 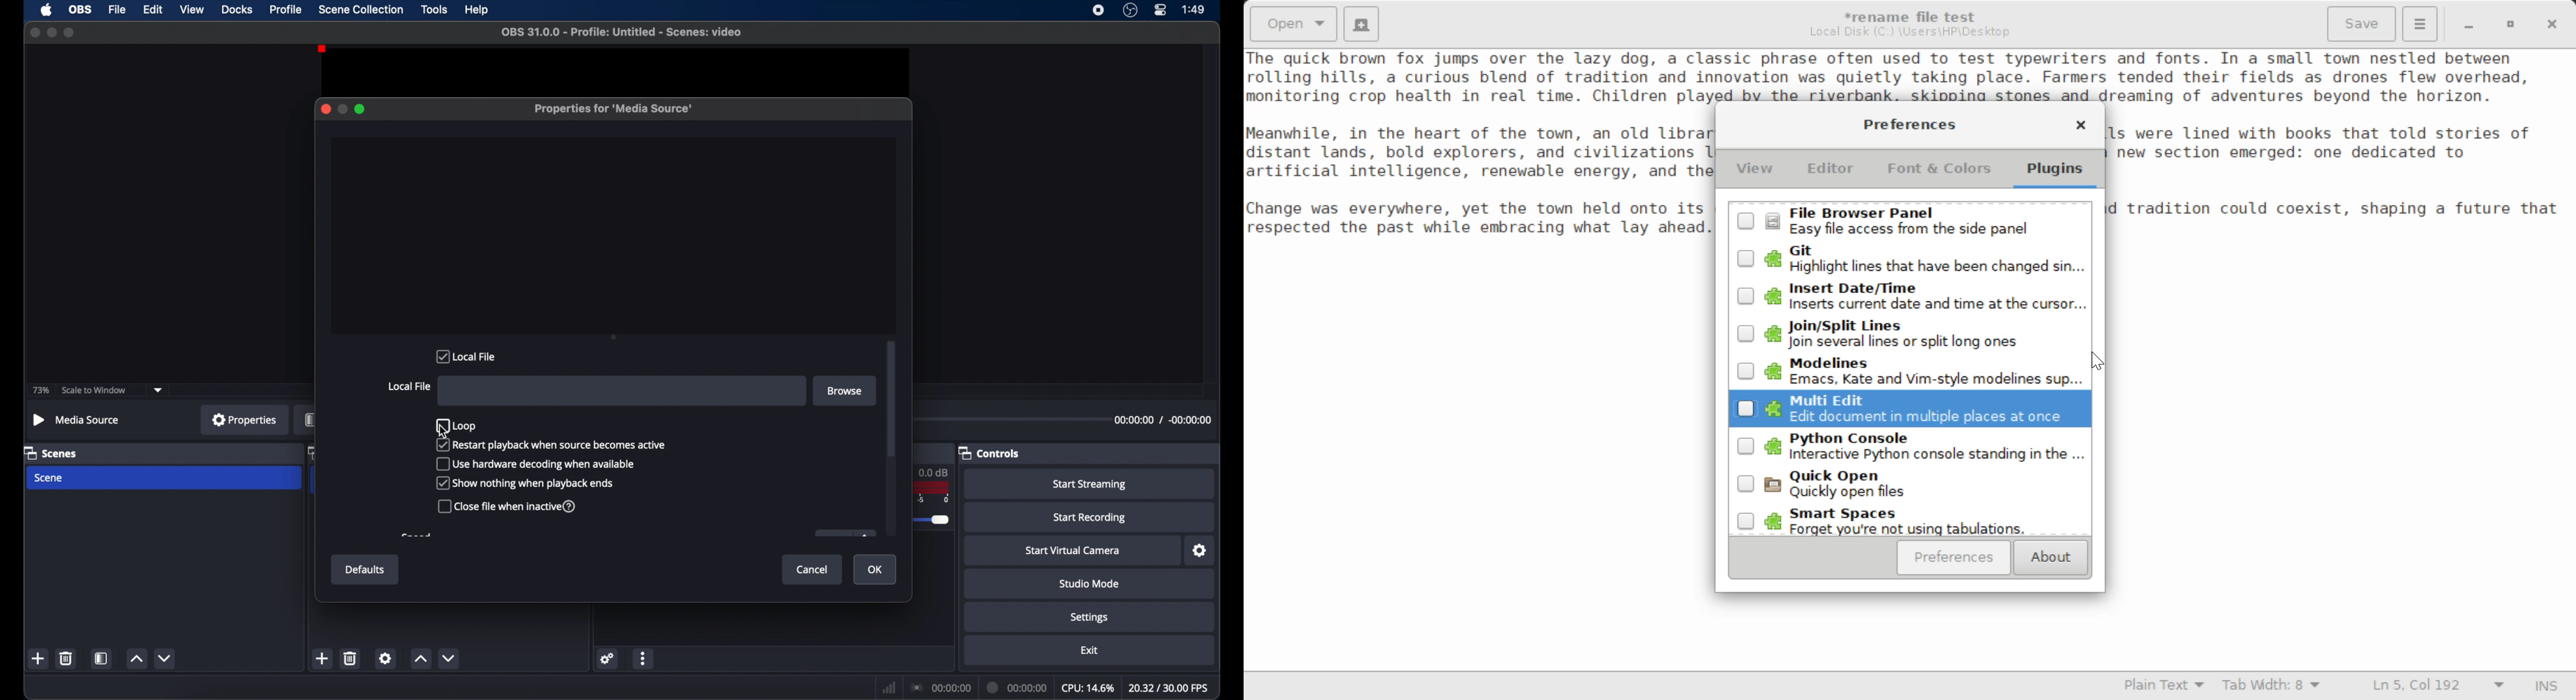 I want to click on delete, so click(x=350, y=659).